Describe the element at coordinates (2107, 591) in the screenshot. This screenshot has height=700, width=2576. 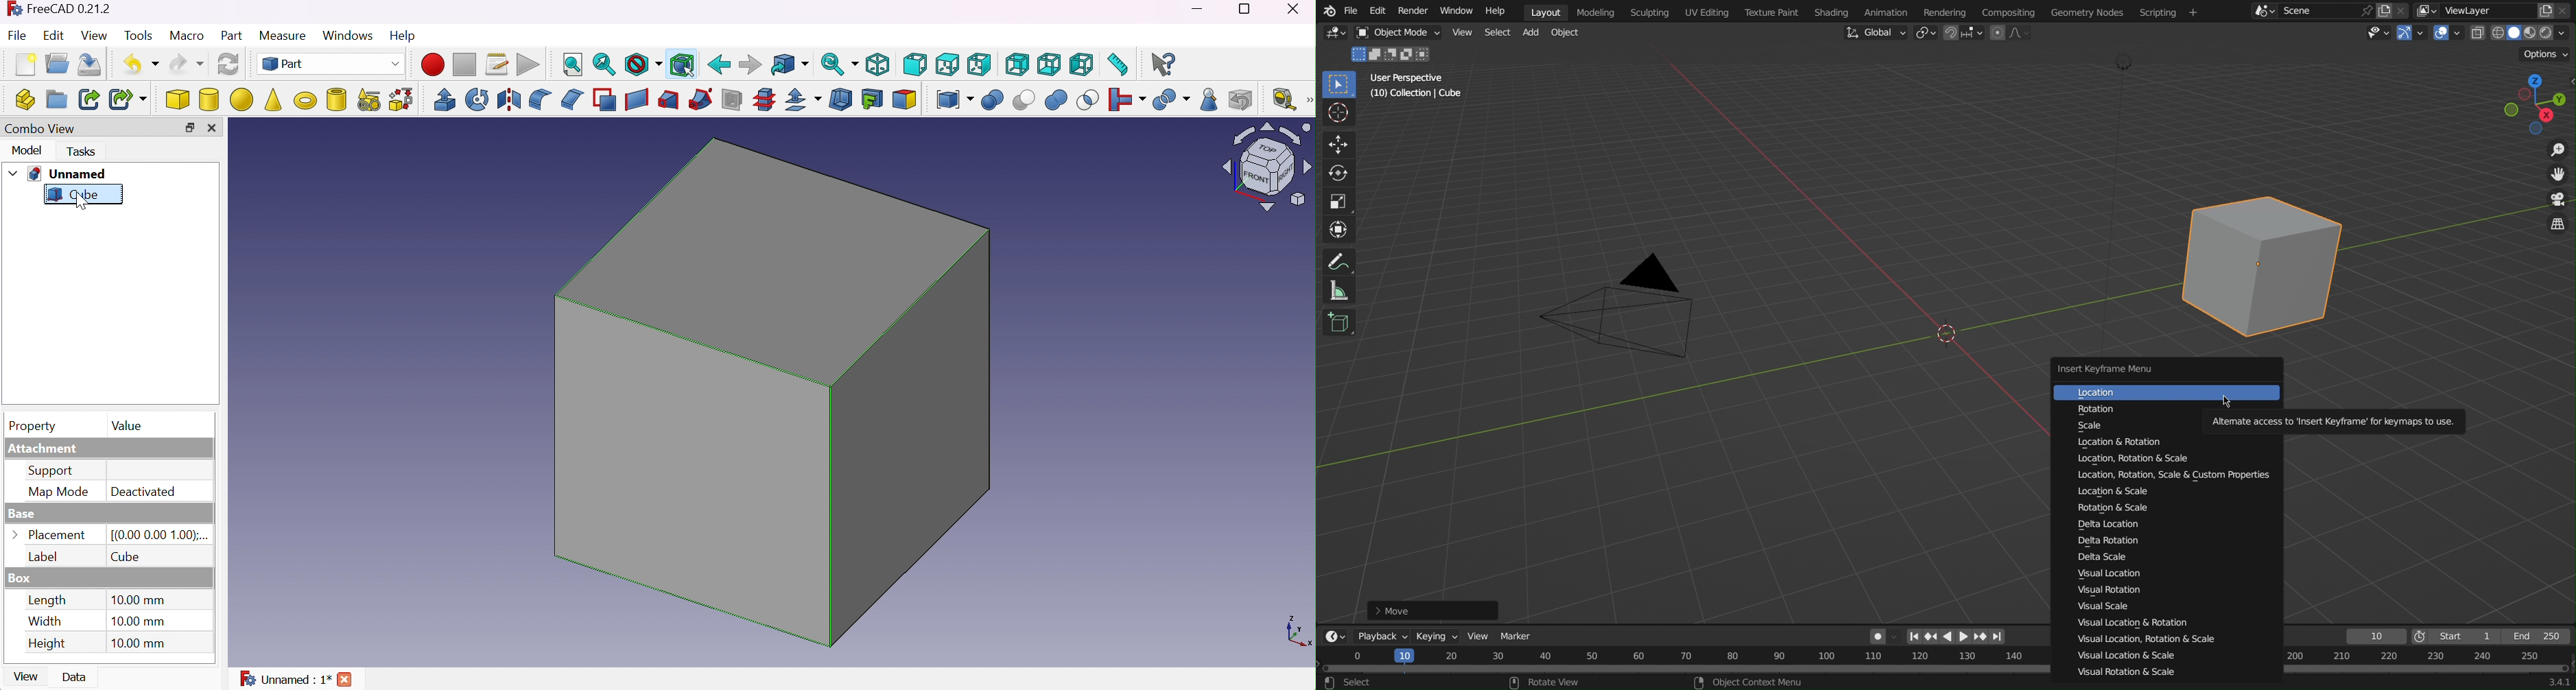
I see `Visual Rotation` at that location.